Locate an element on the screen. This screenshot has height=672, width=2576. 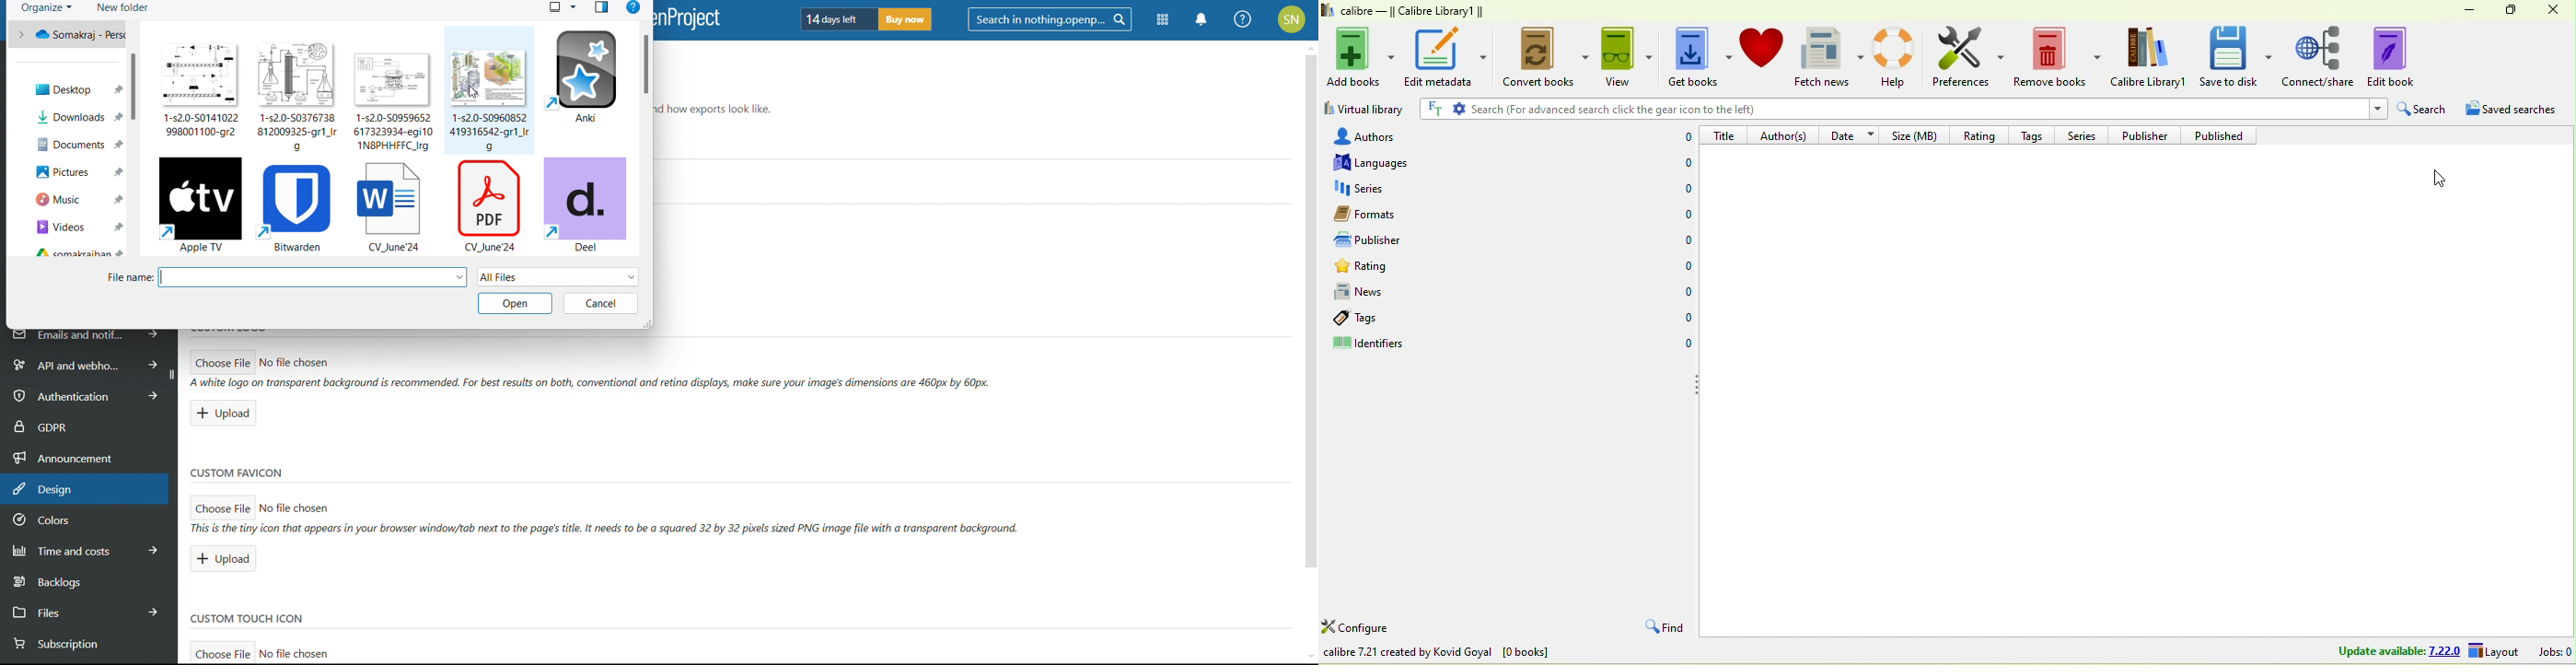
rating is located at coordinates (1400, 269).